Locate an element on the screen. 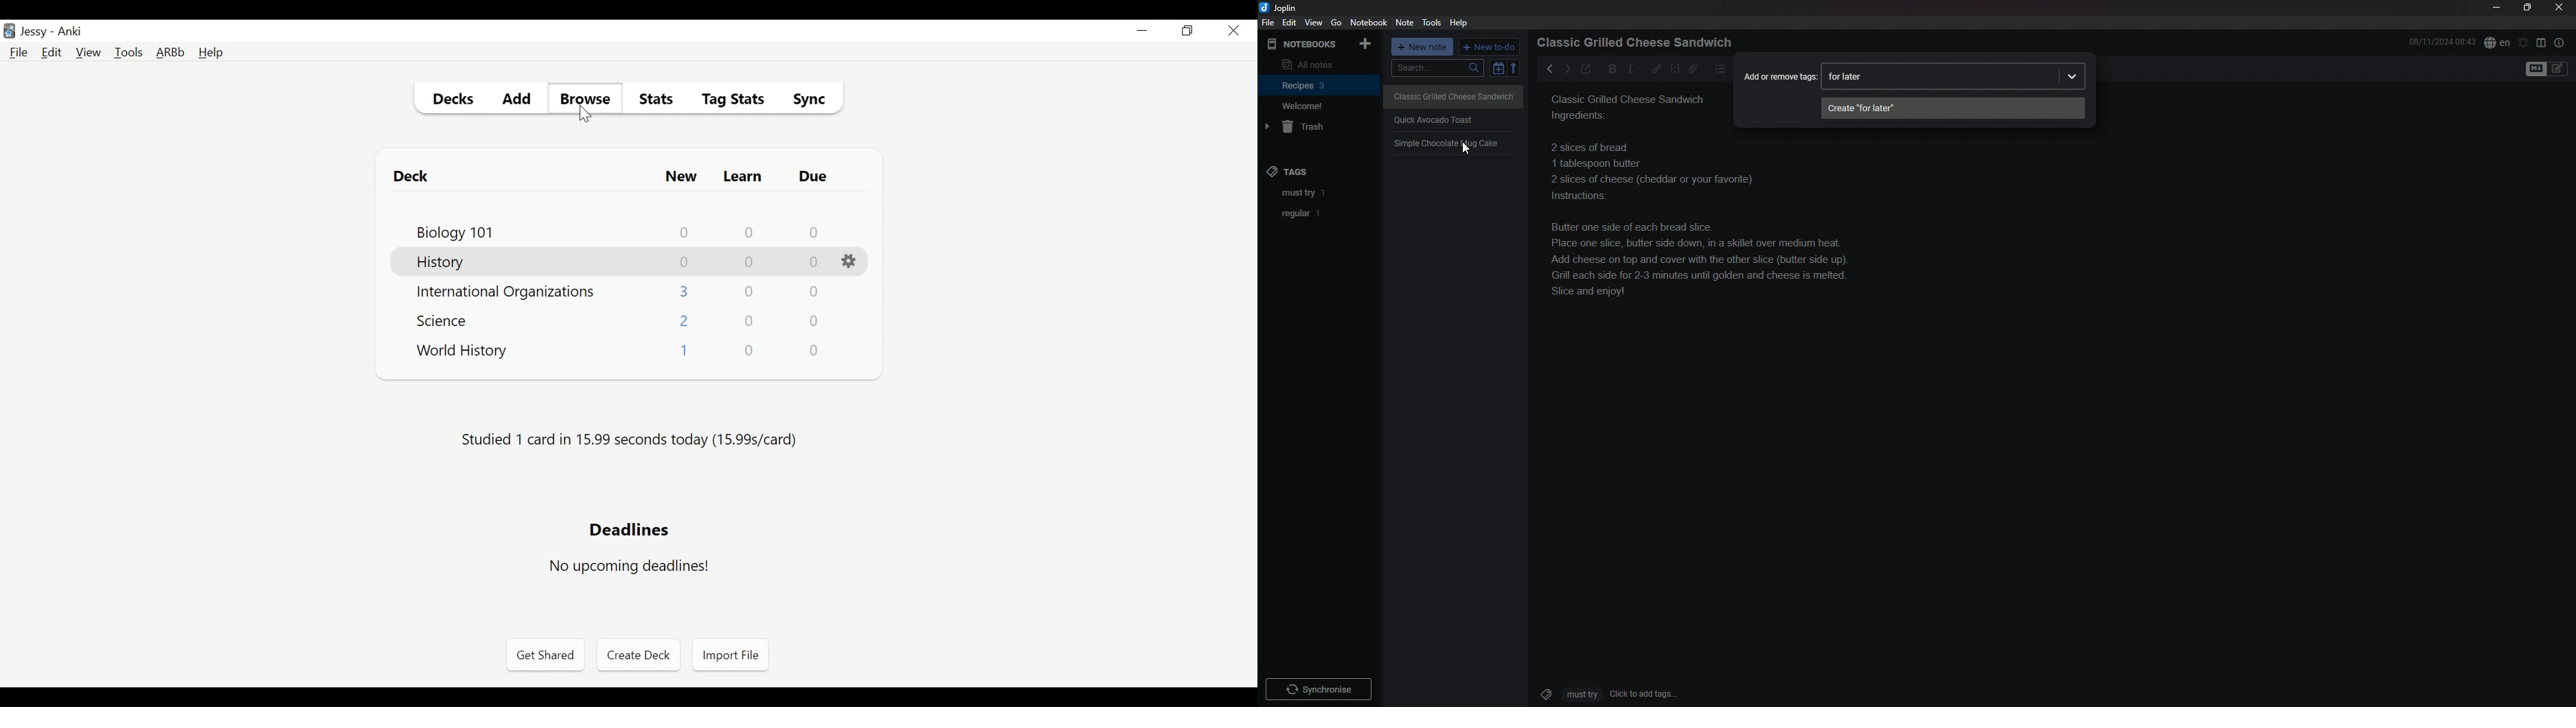 Image resolution: width=2576 pixels, height=728 pixels. note properties is located at coordinates (2560, 43).